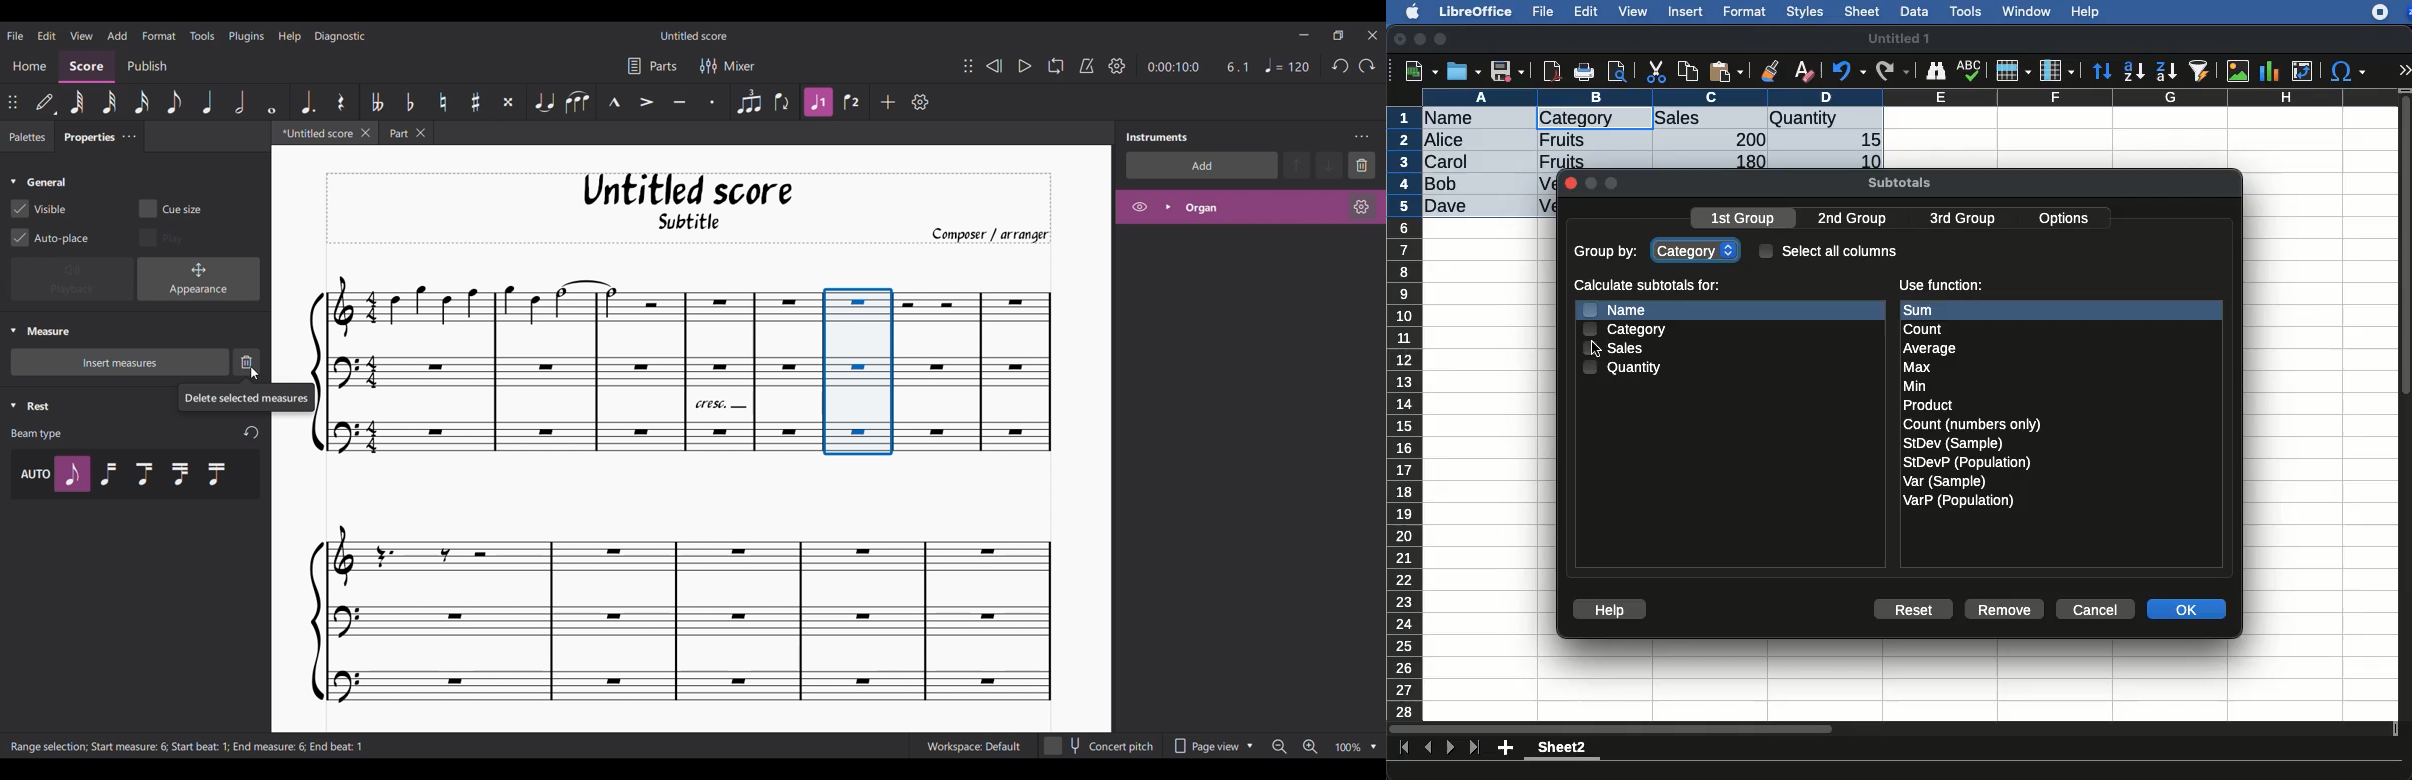  Describe the element at coordinates (1633, 11) in the screenshot. I see `view` at that location.